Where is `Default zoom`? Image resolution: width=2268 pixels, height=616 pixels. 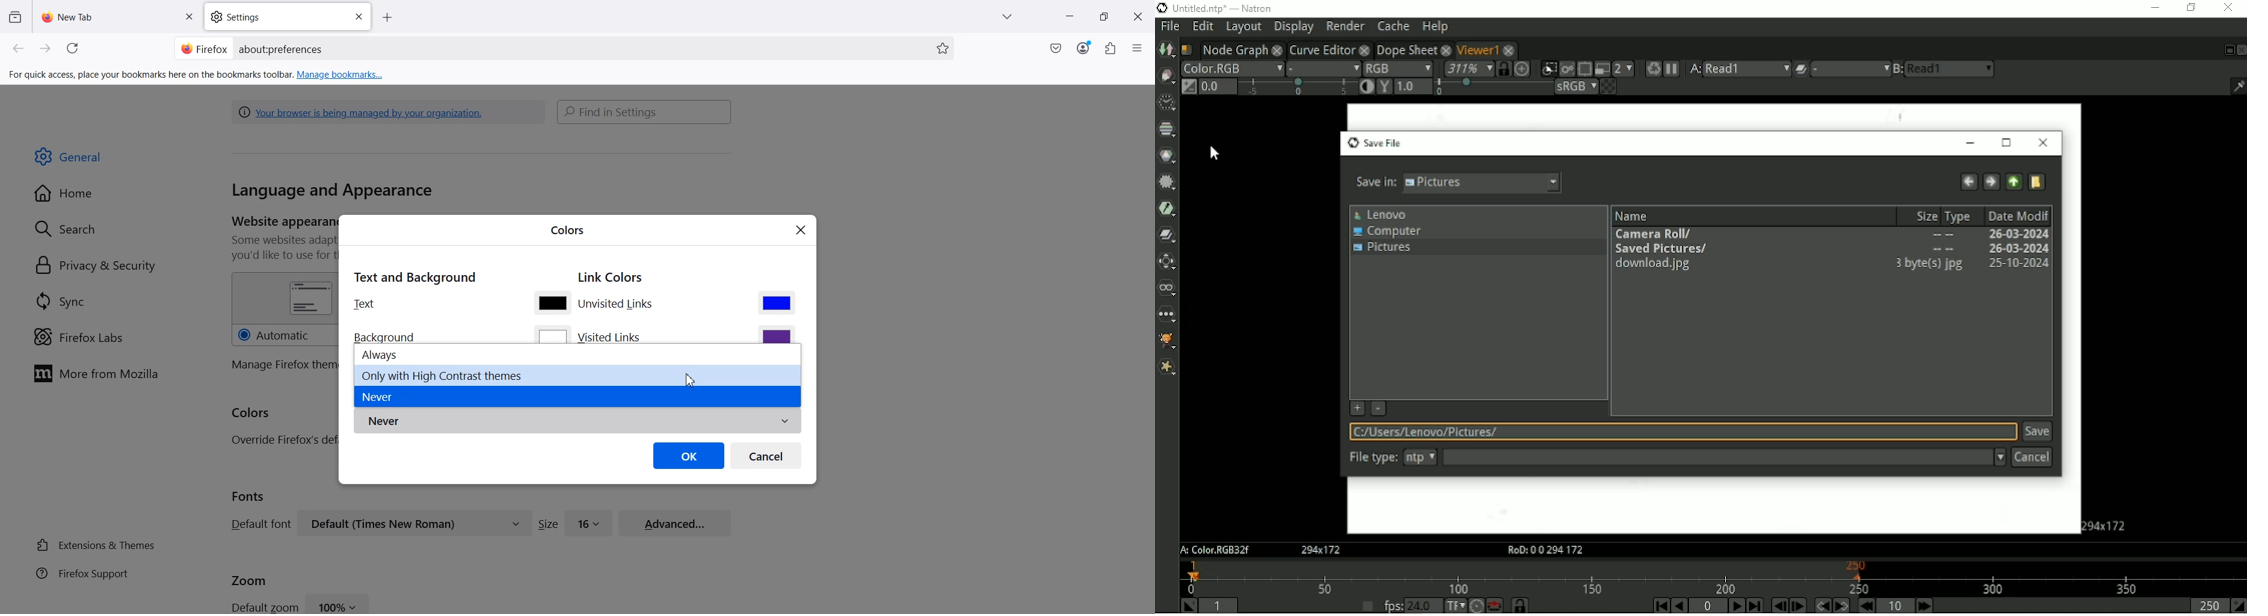 Default zoom is located at coordinates (264, 606).